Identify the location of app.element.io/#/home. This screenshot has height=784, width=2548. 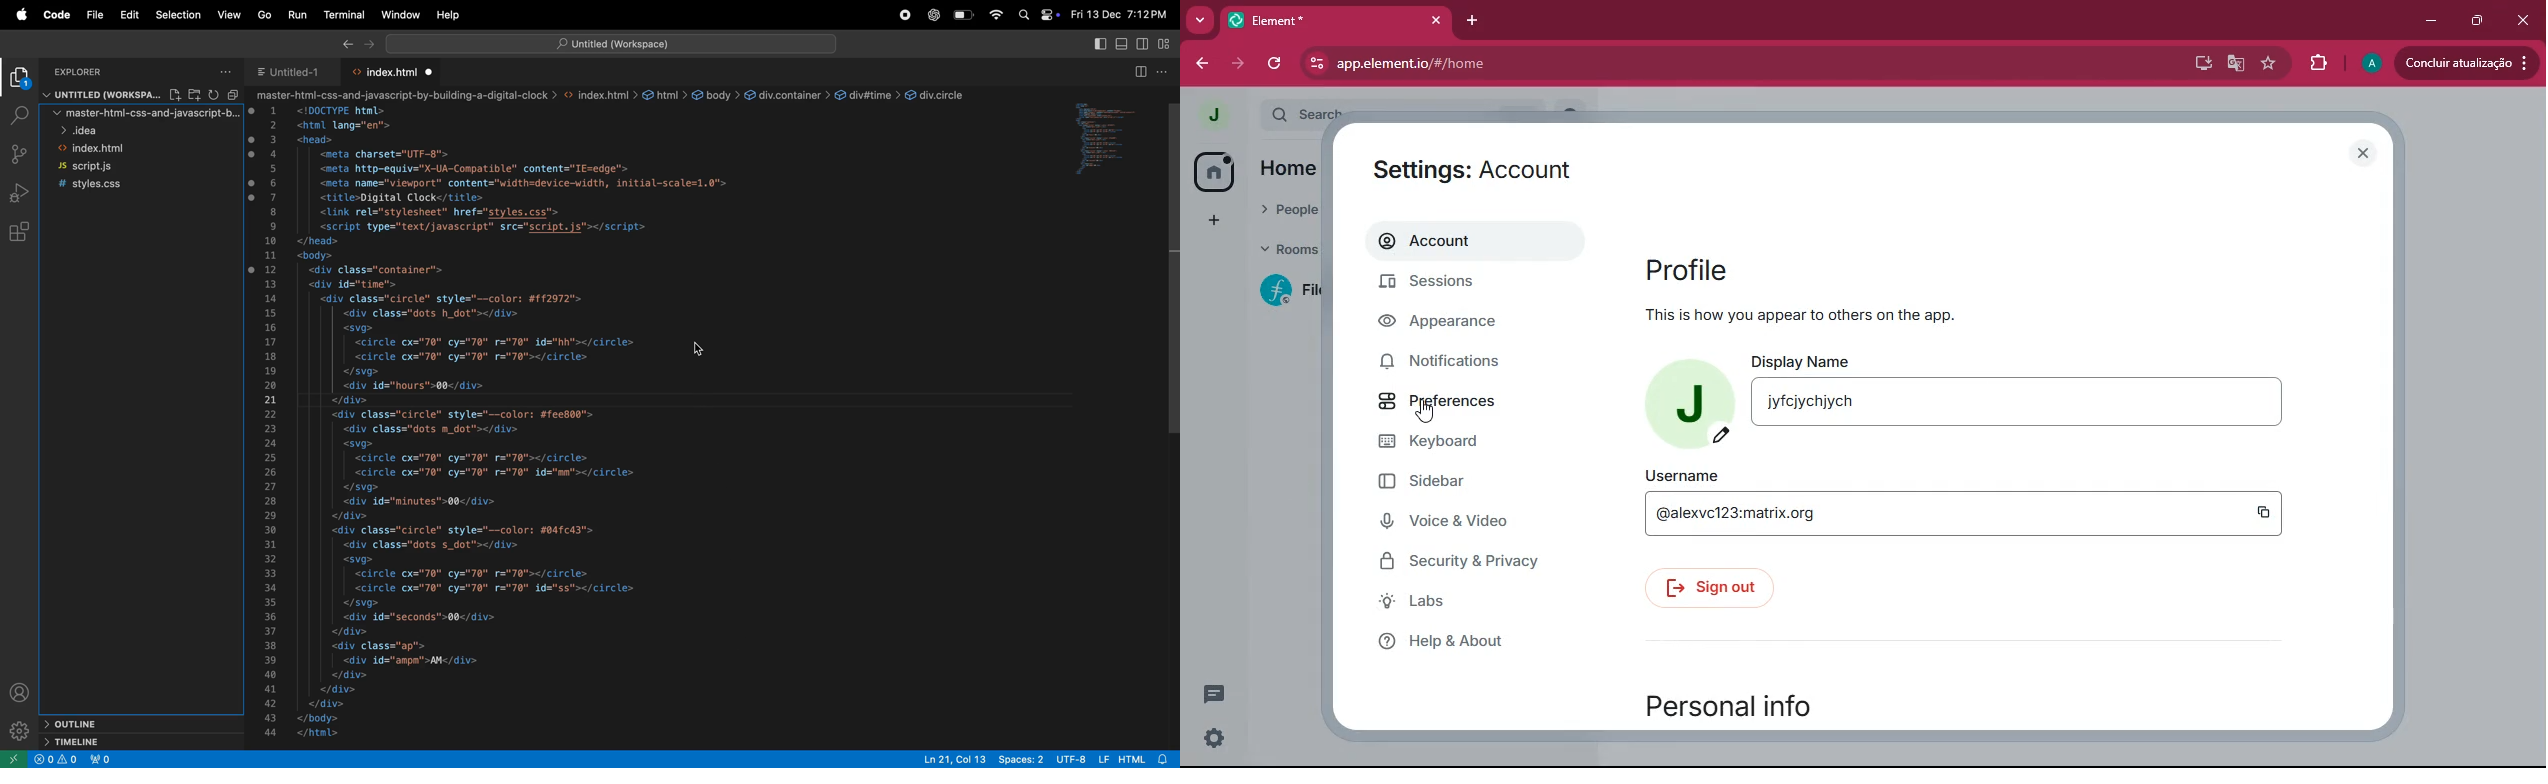
(1675, 65).